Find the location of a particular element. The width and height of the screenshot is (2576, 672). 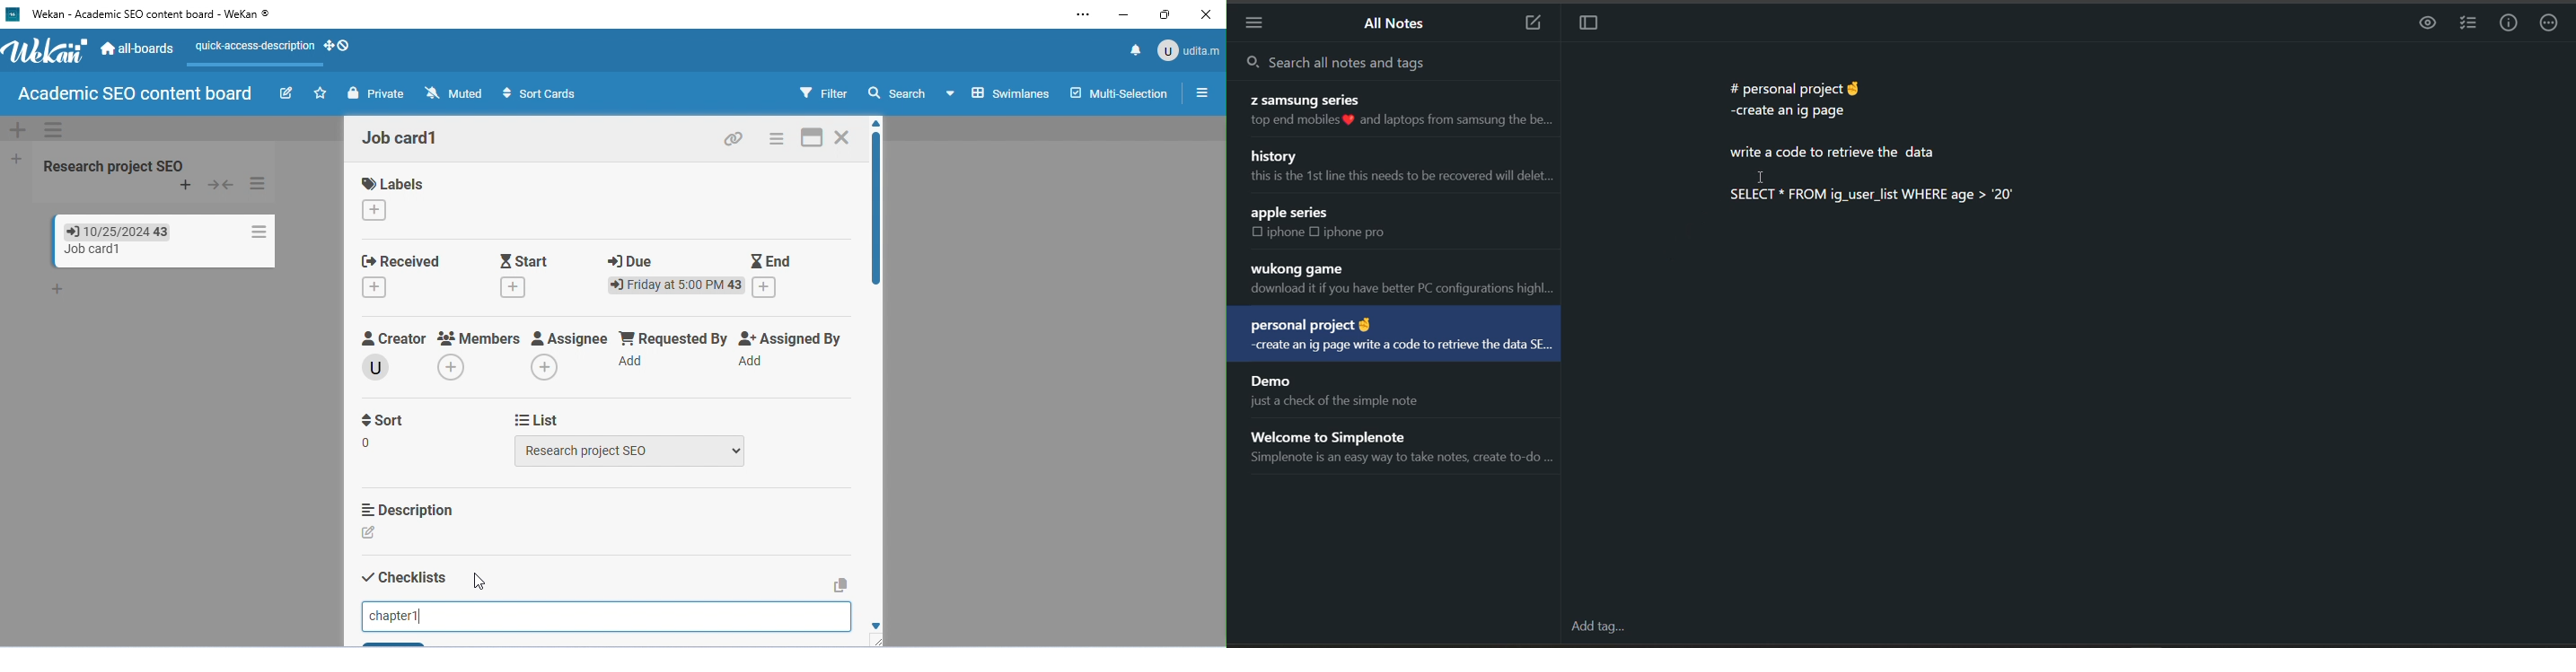

chapter1 is typed as a checklist name is located at coordinates (399, 614).